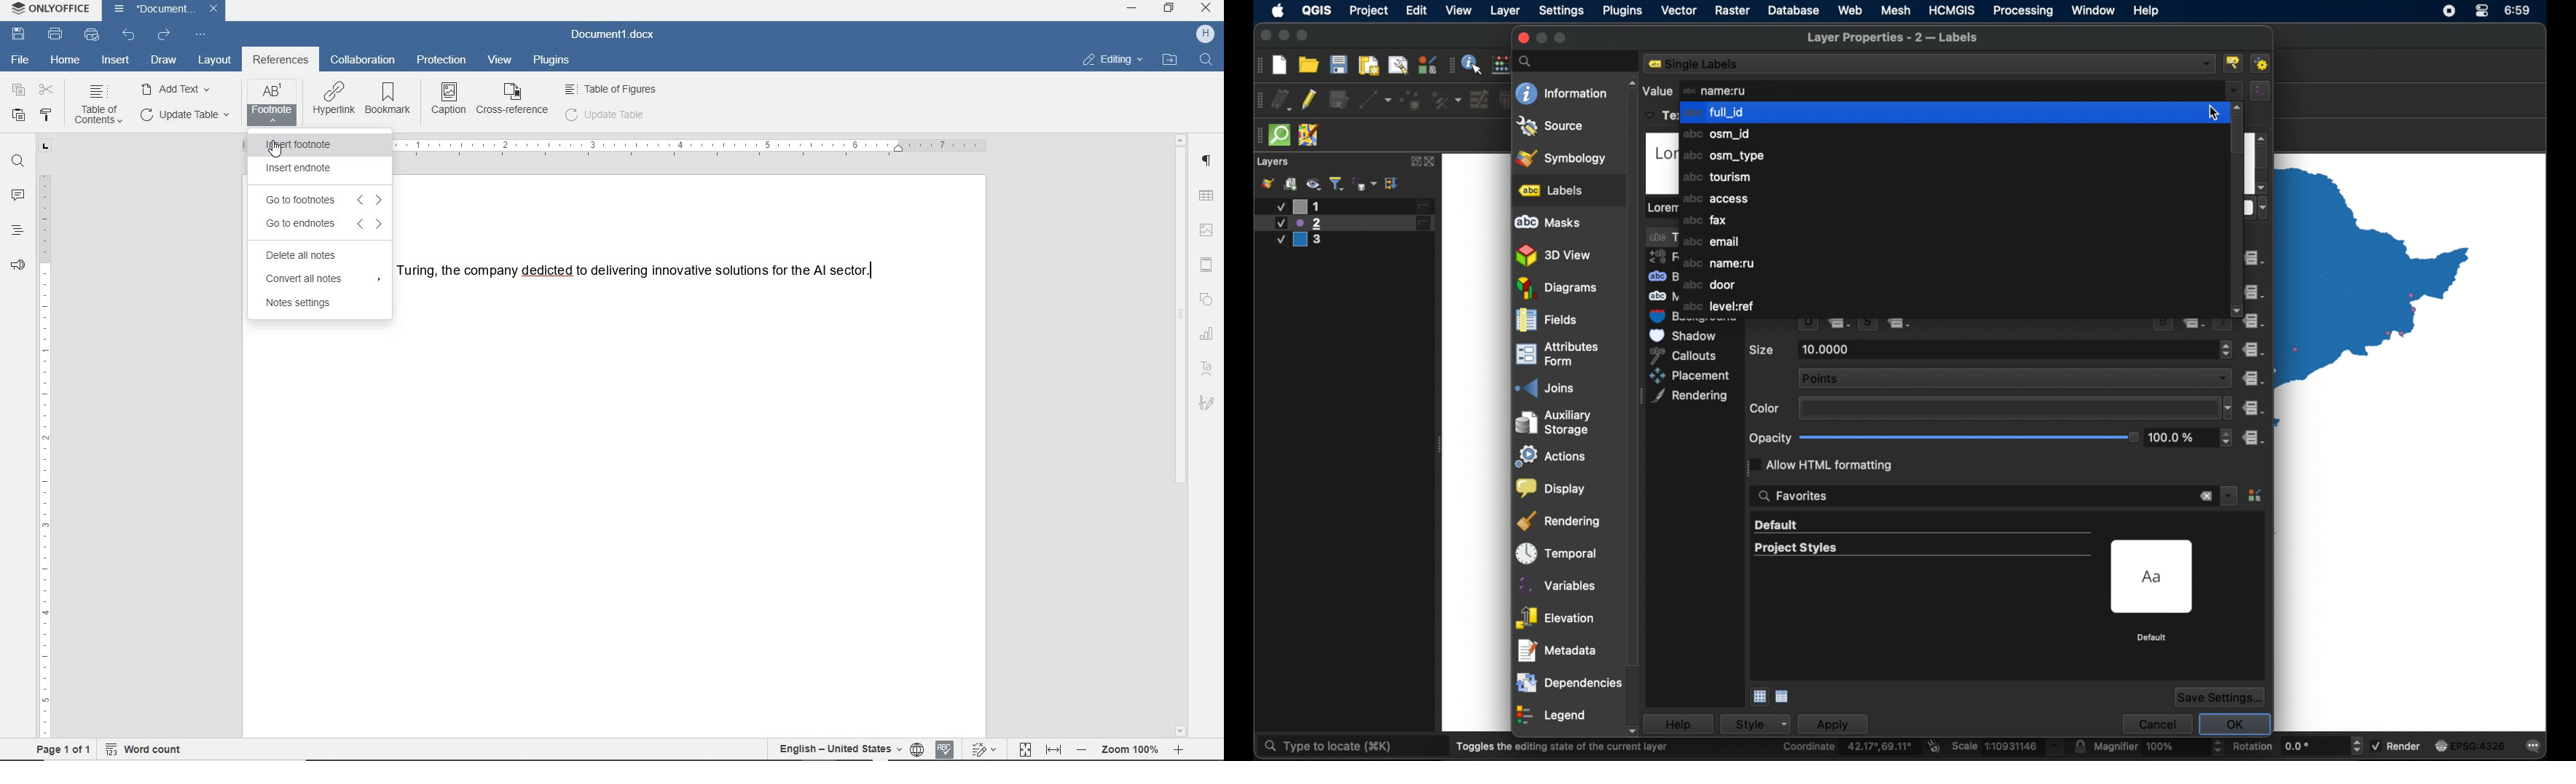 The height and width of the screenshot is (784, 2576). I want to click on dropdown menu, so click(2234, 91).